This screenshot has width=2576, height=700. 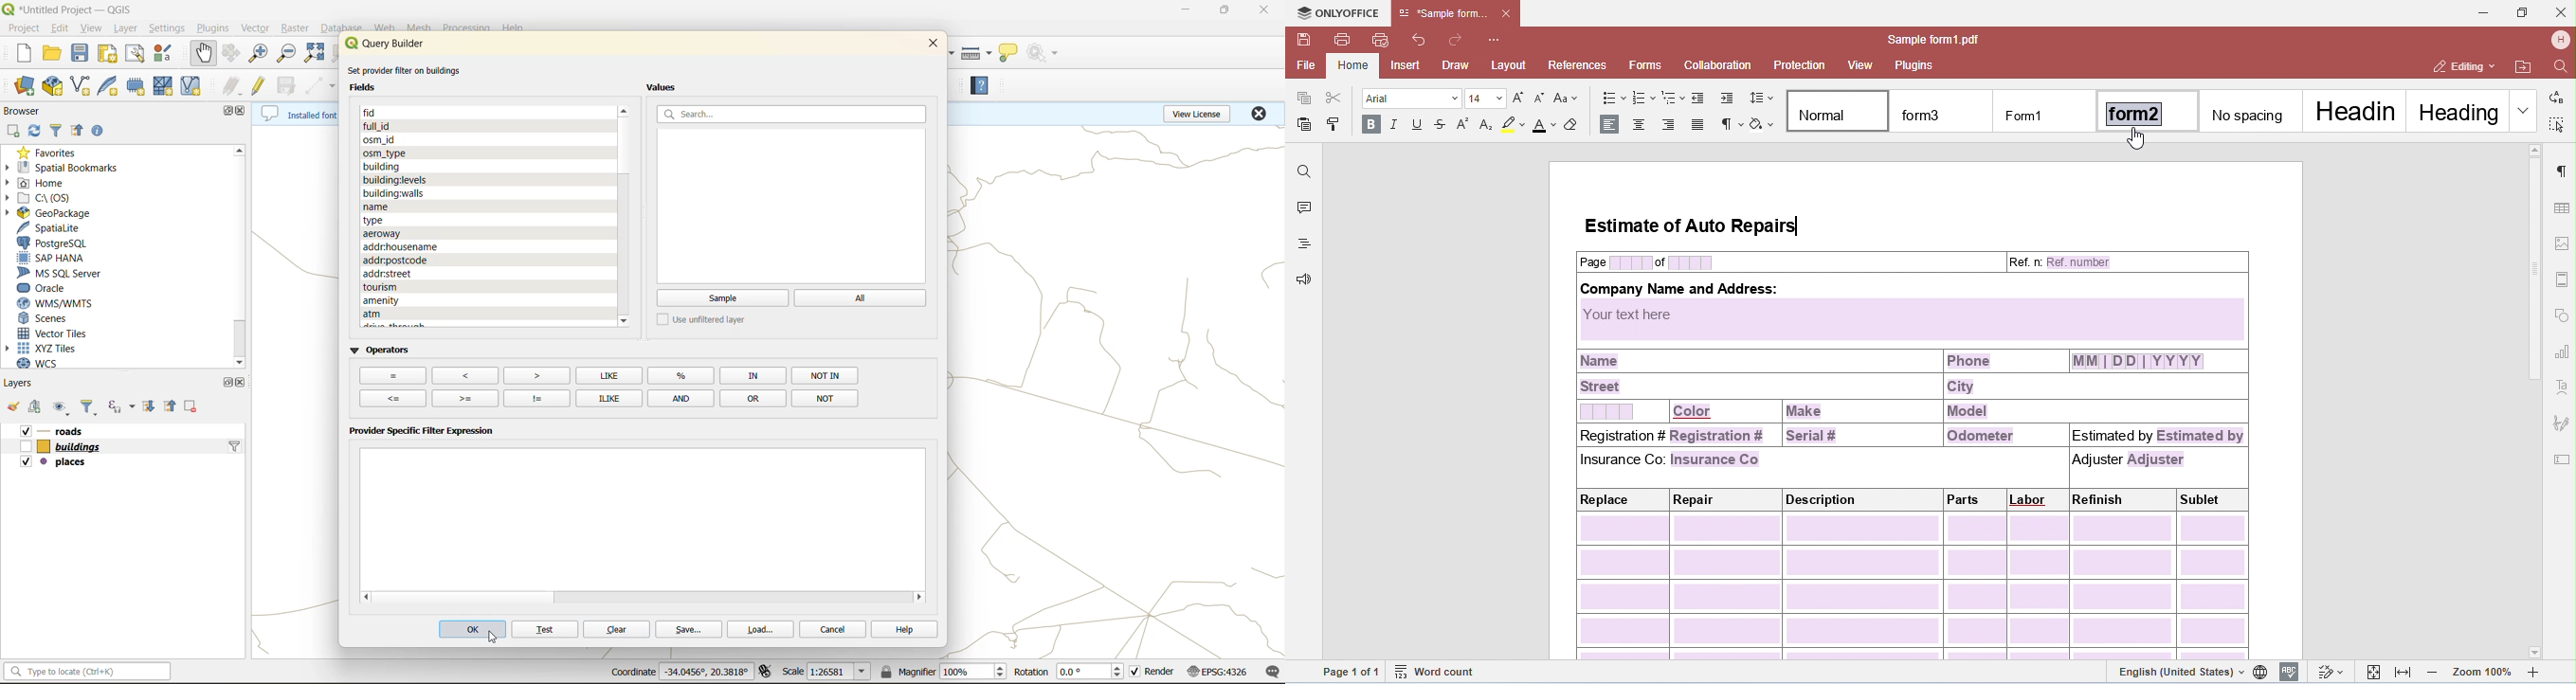 I want to click on close, so click(x=1265, y=9).